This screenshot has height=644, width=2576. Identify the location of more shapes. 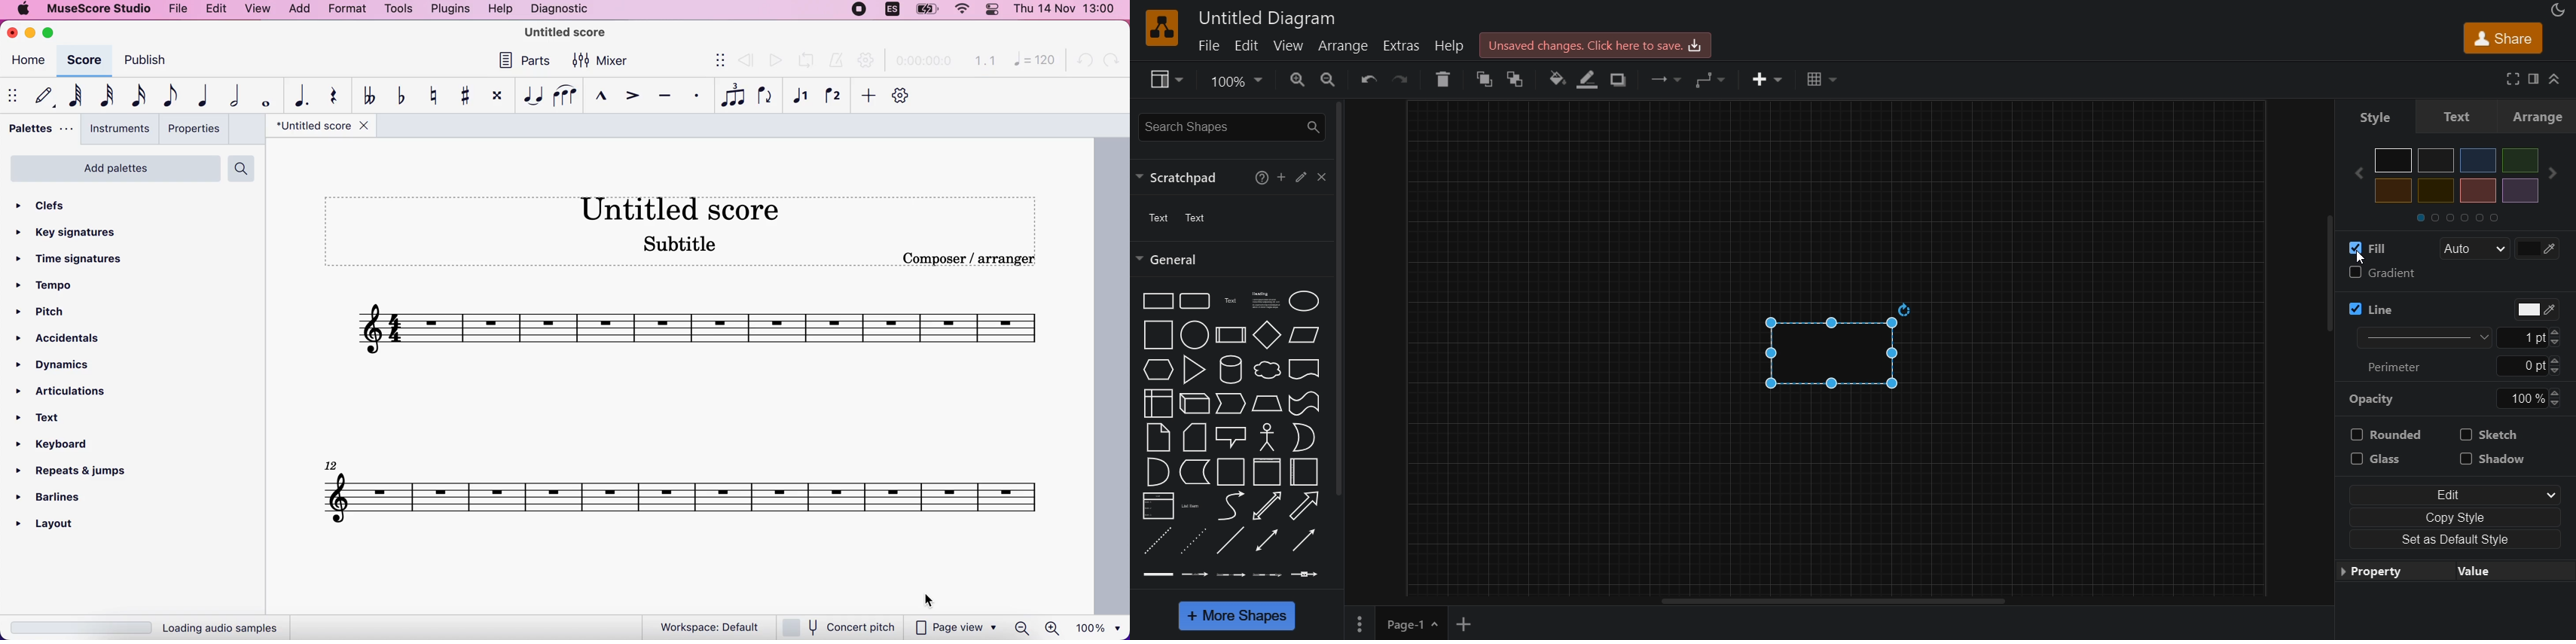
(1235, 615).